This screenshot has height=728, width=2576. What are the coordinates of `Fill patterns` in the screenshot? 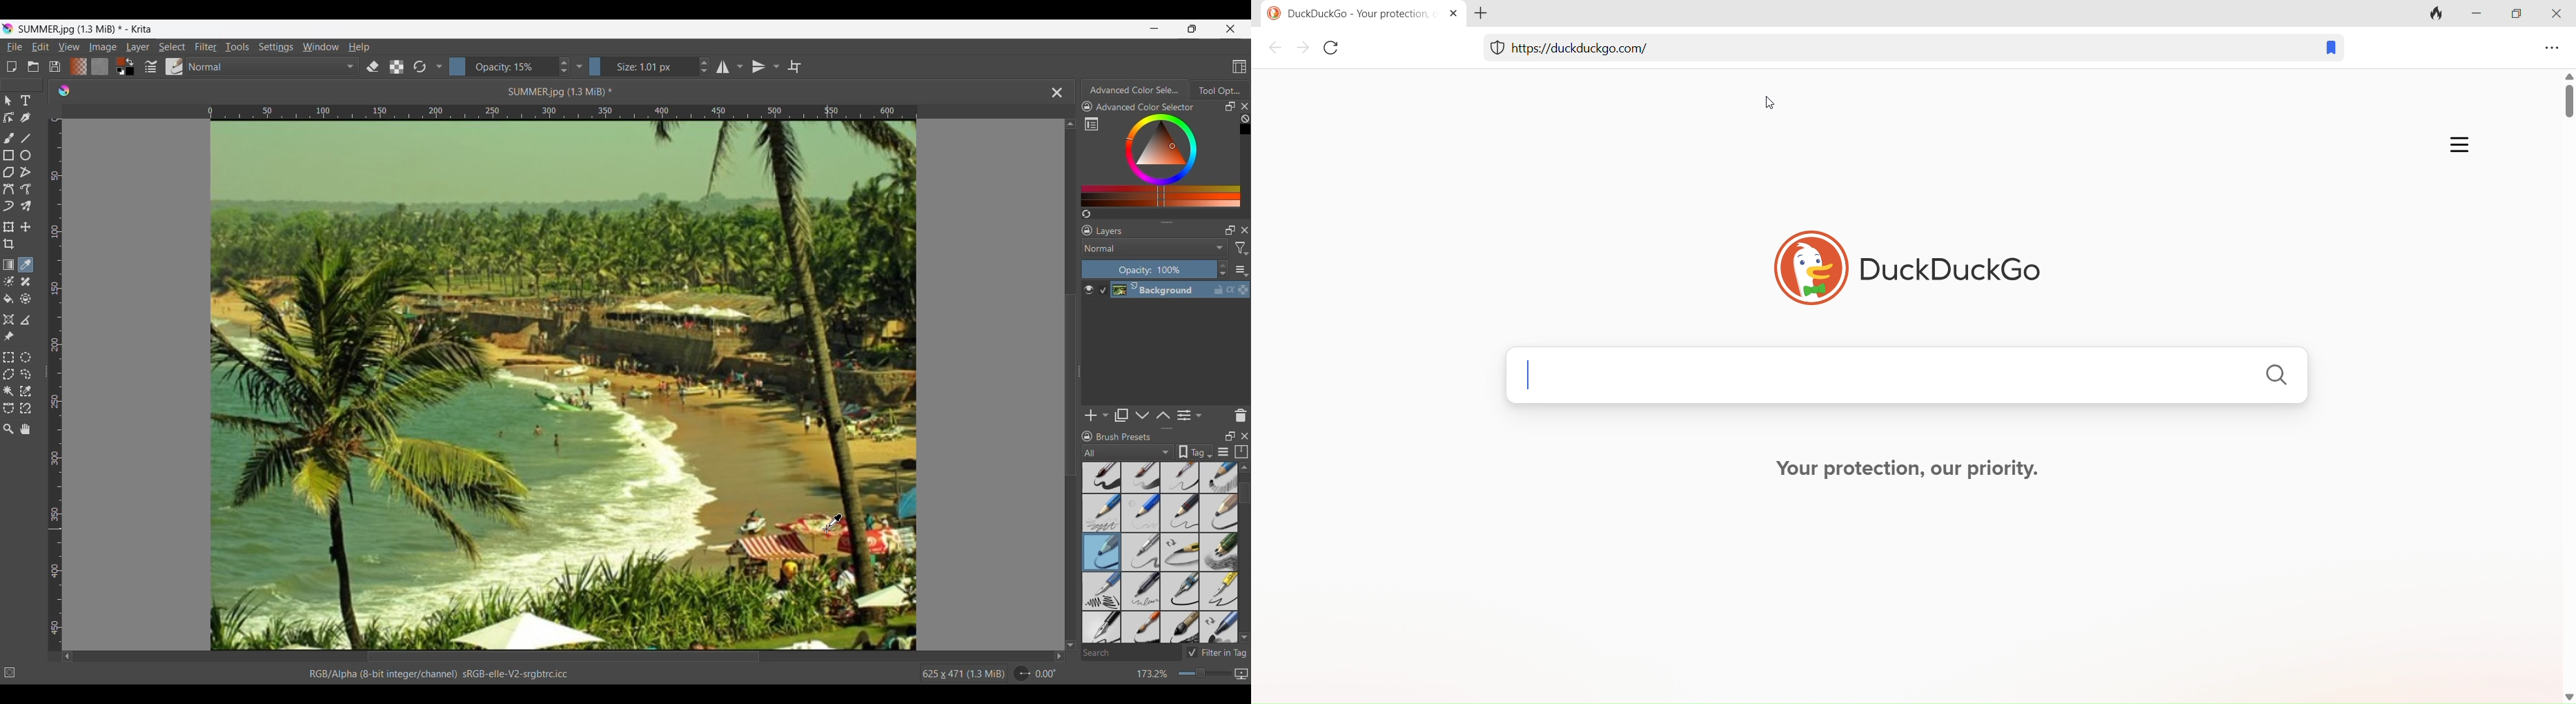 It's located at (100, 66).